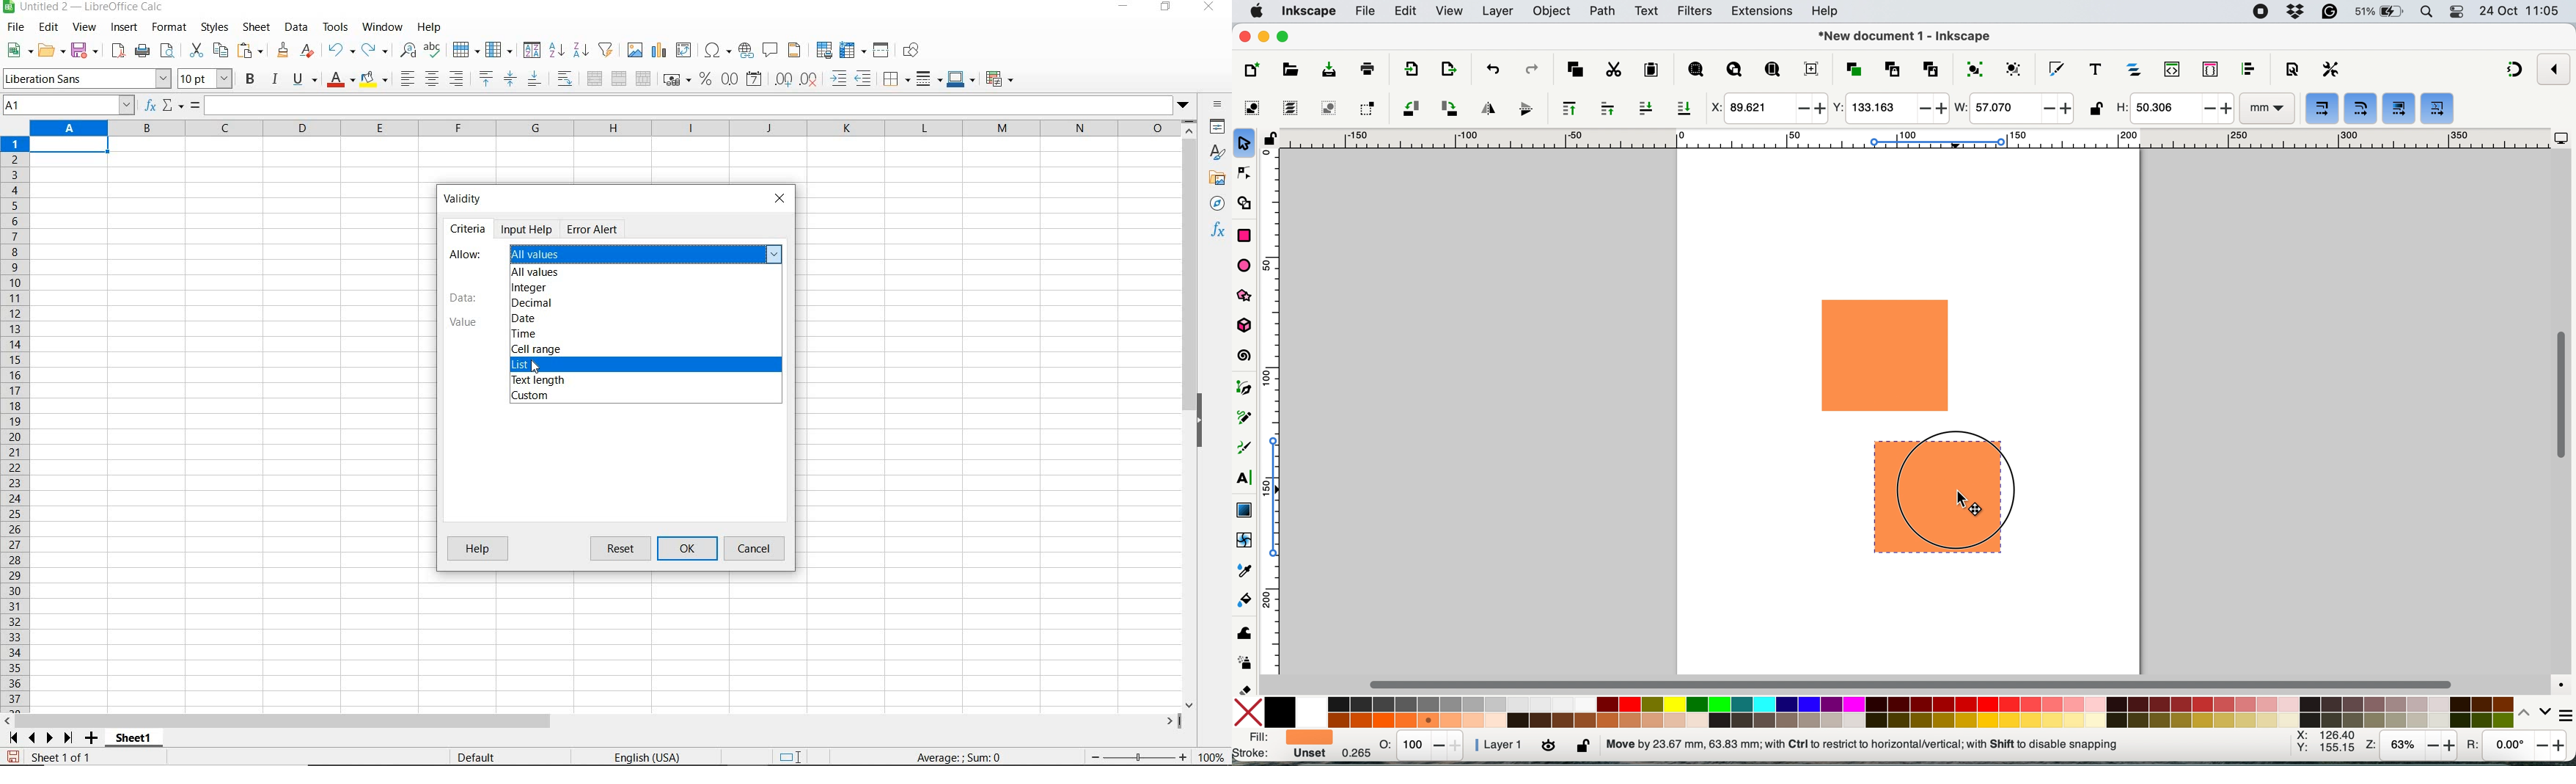 This screenshot has height=784, width=2576. I want to click on insert chart, so click(659, 51).